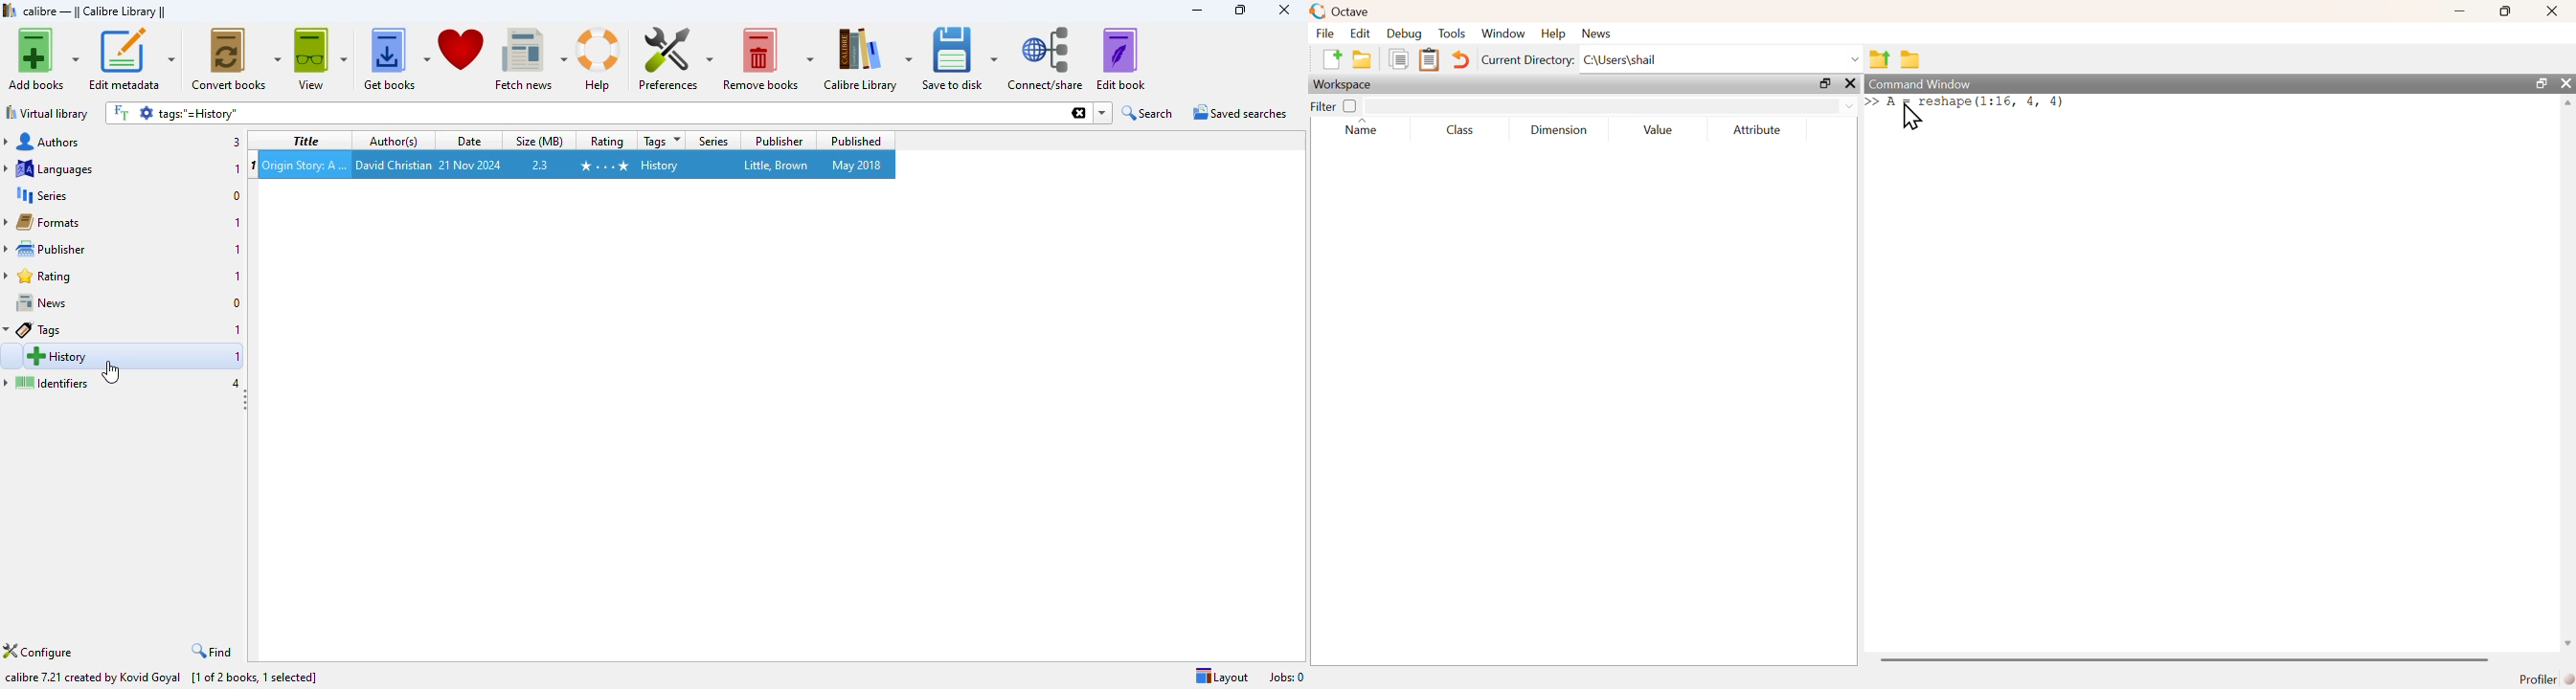 Image resolution: width=2576 pixels, height=700 pixels. Describe the element at coordinates (1404, 34) in the screenshot. I see `Debug` at that location.